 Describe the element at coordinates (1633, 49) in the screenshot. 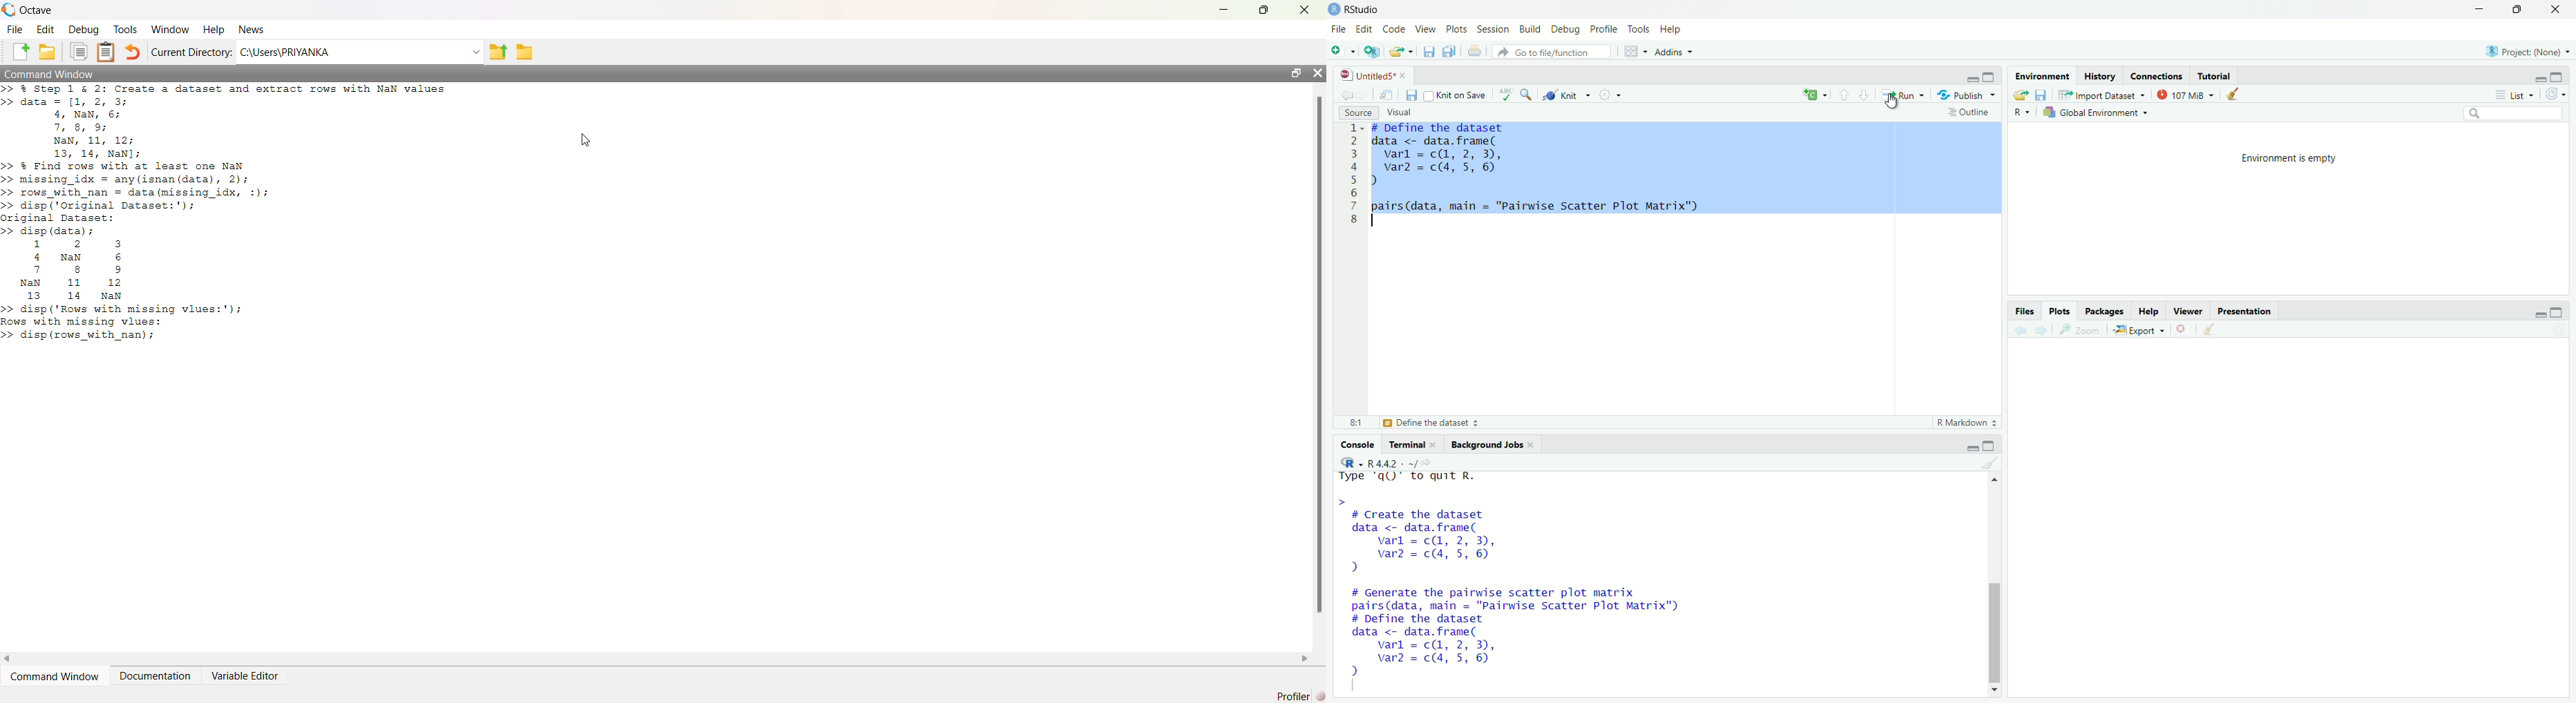

I see `Workspace panes` at that location.